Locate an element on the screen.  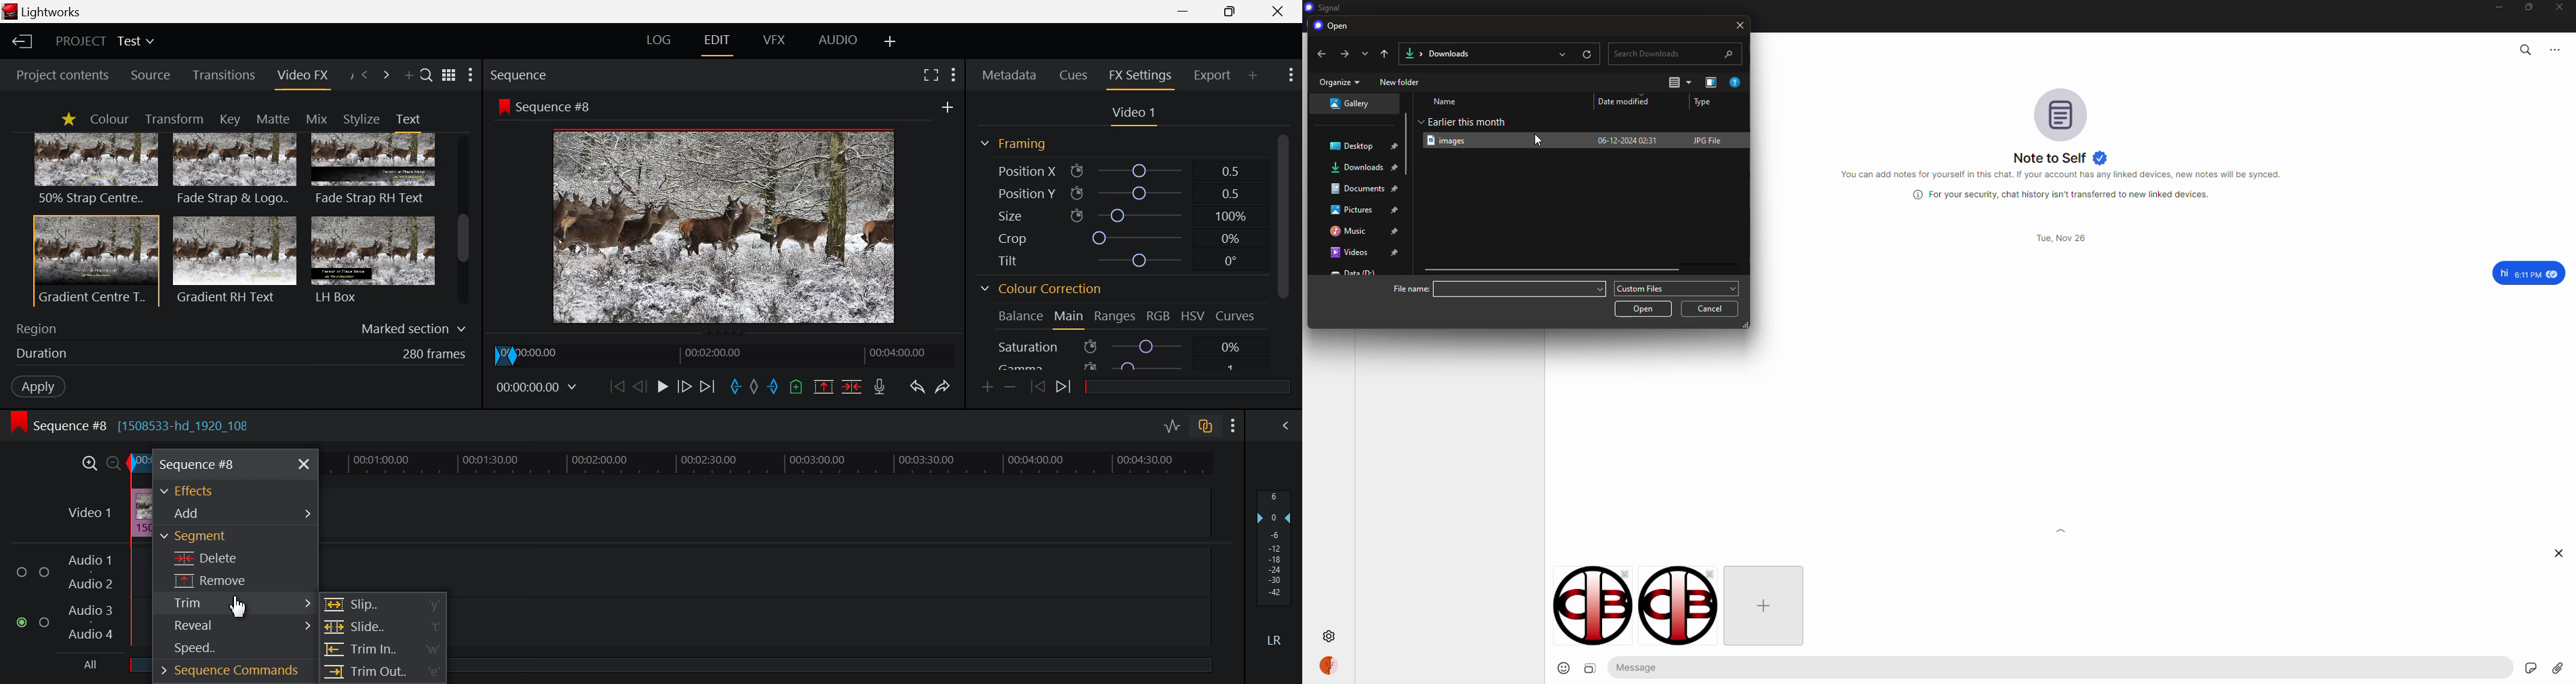
VFX Layout is located at coordinates (777, 40).